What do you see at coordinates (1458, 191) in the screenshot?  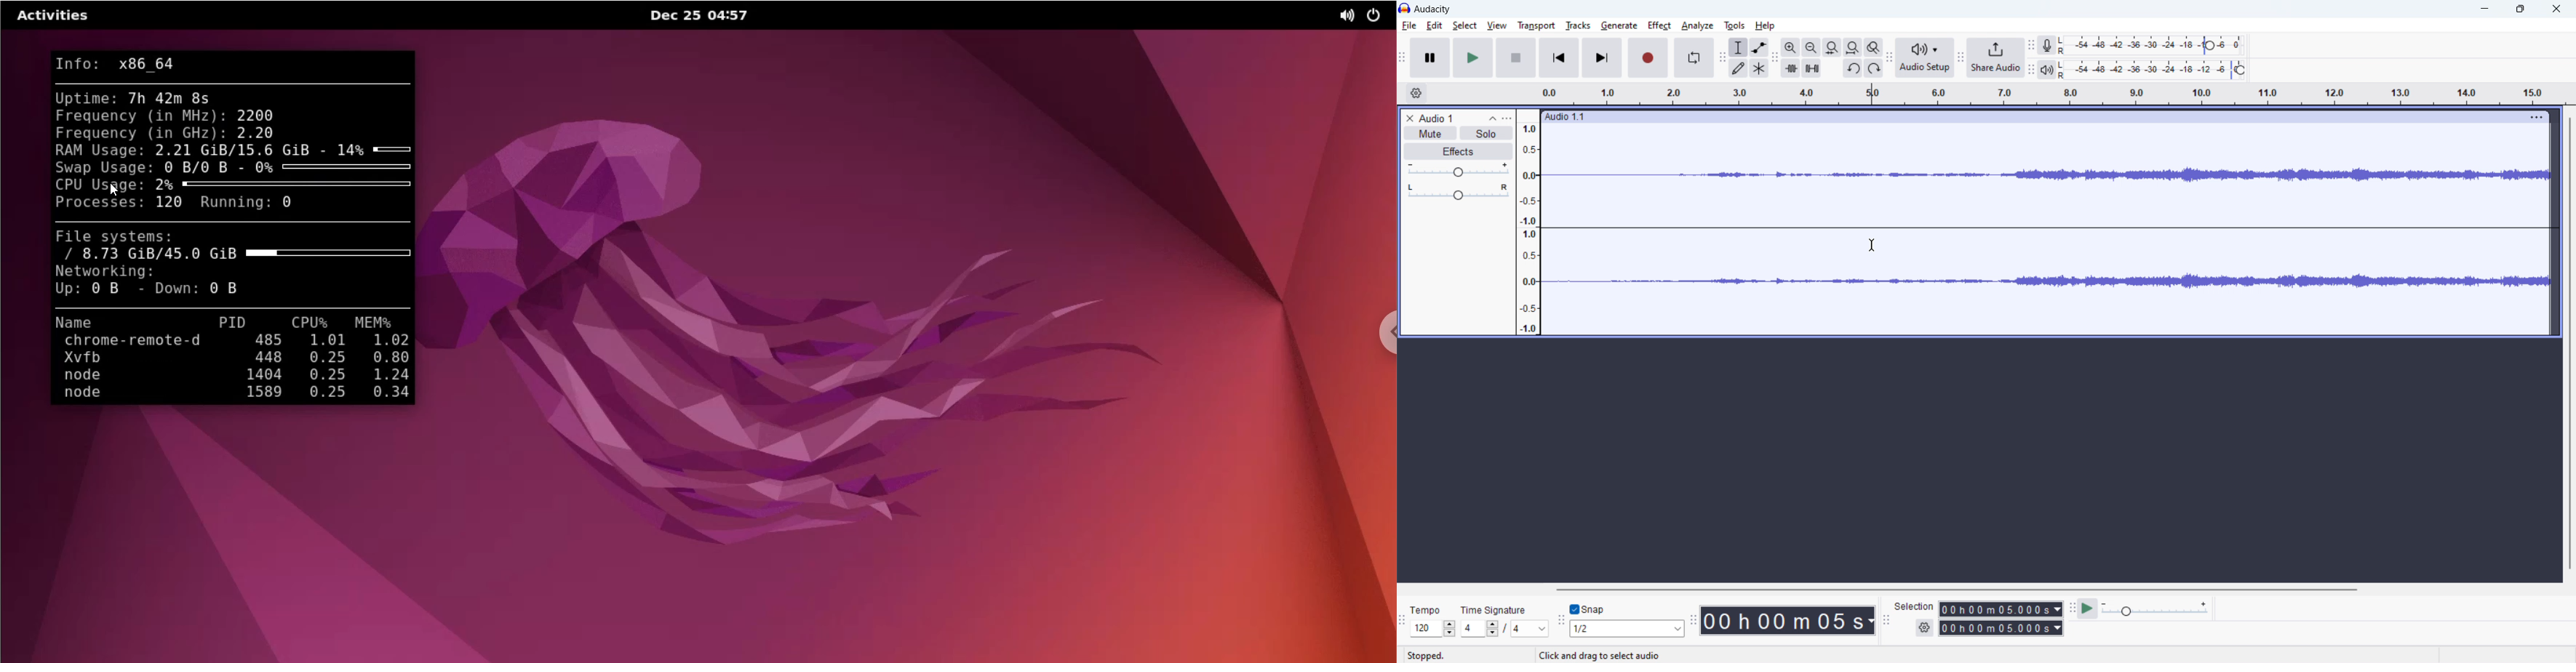 I see `pan: center` at bounding box center [1458, 191].